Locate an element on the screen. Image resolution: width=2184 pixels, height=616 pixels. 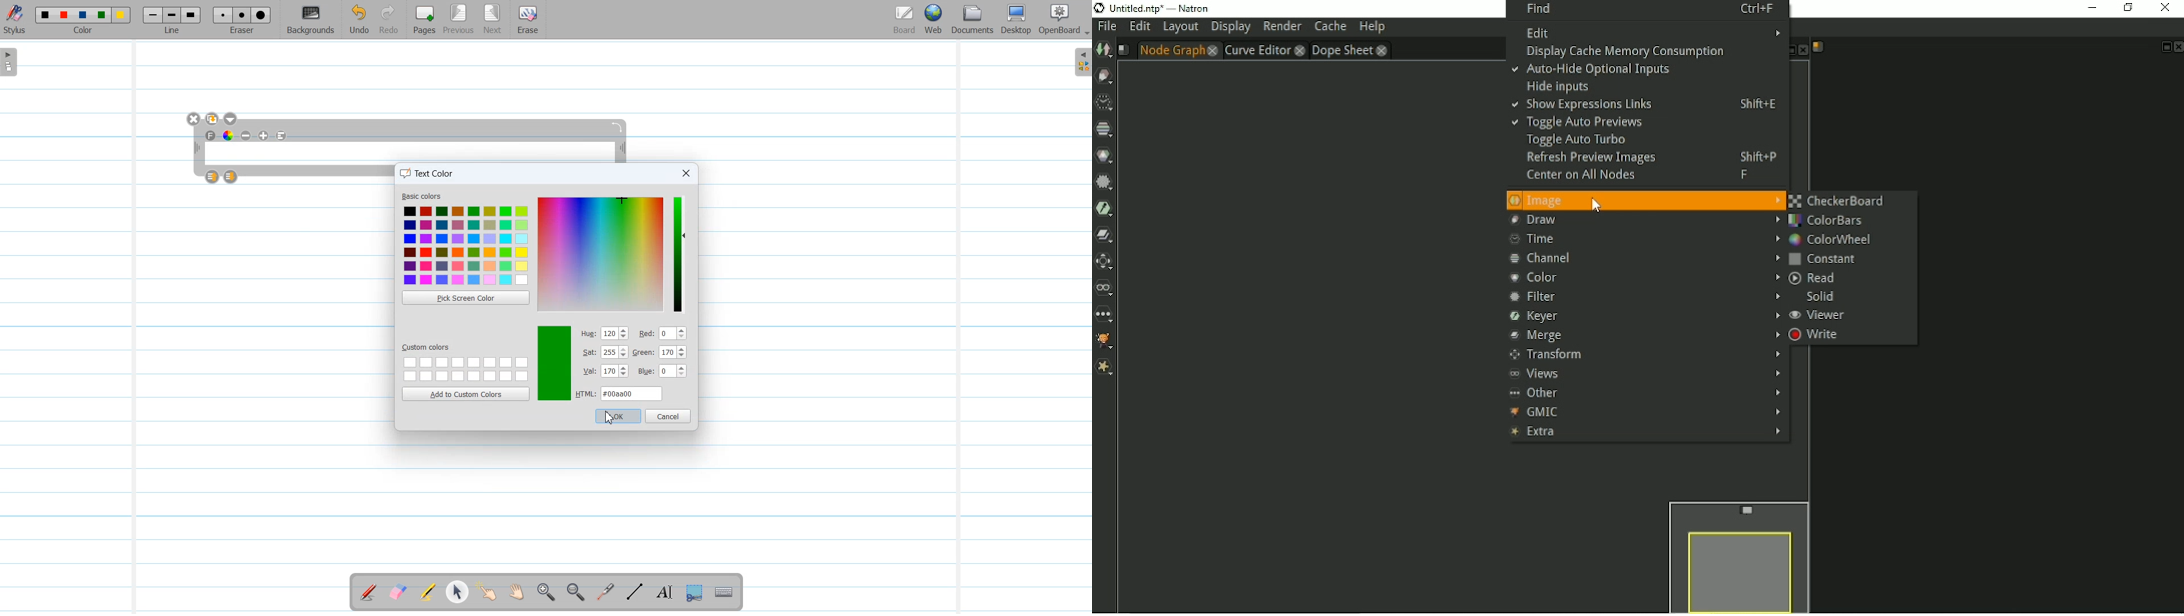
Desktop is located at coordinates (1016, 20).